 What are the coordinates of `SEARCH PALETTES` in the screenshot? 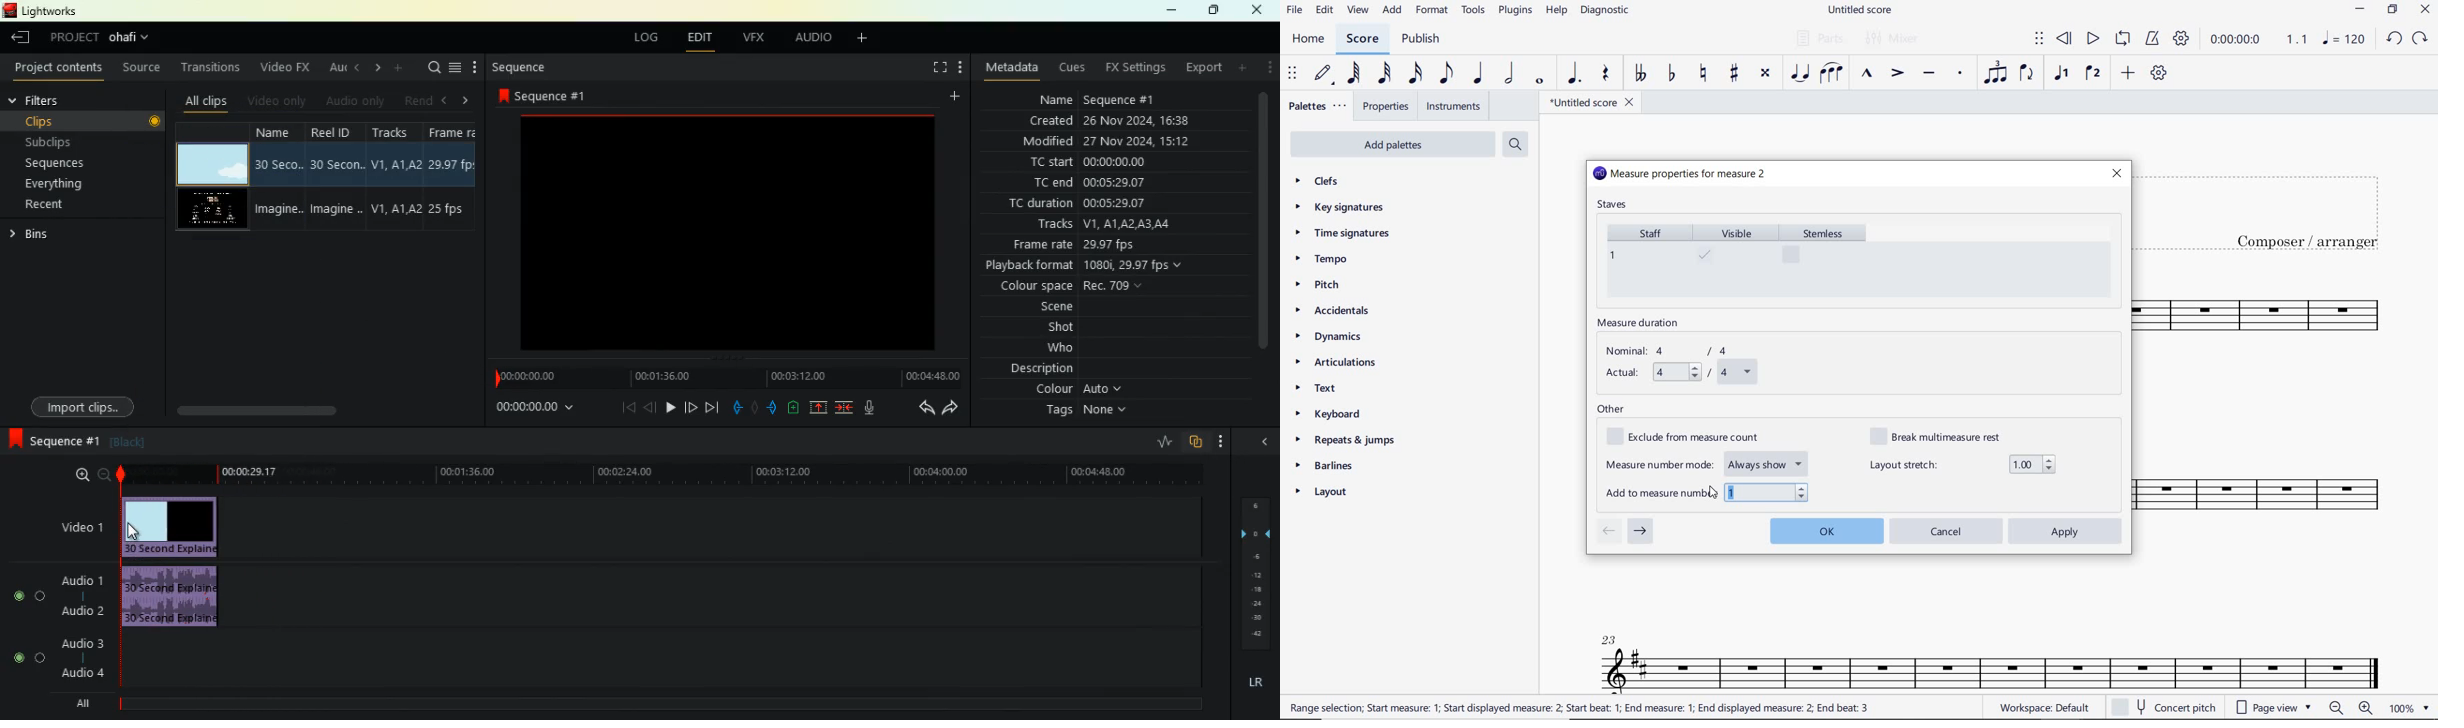 It's located at (1517, 145).